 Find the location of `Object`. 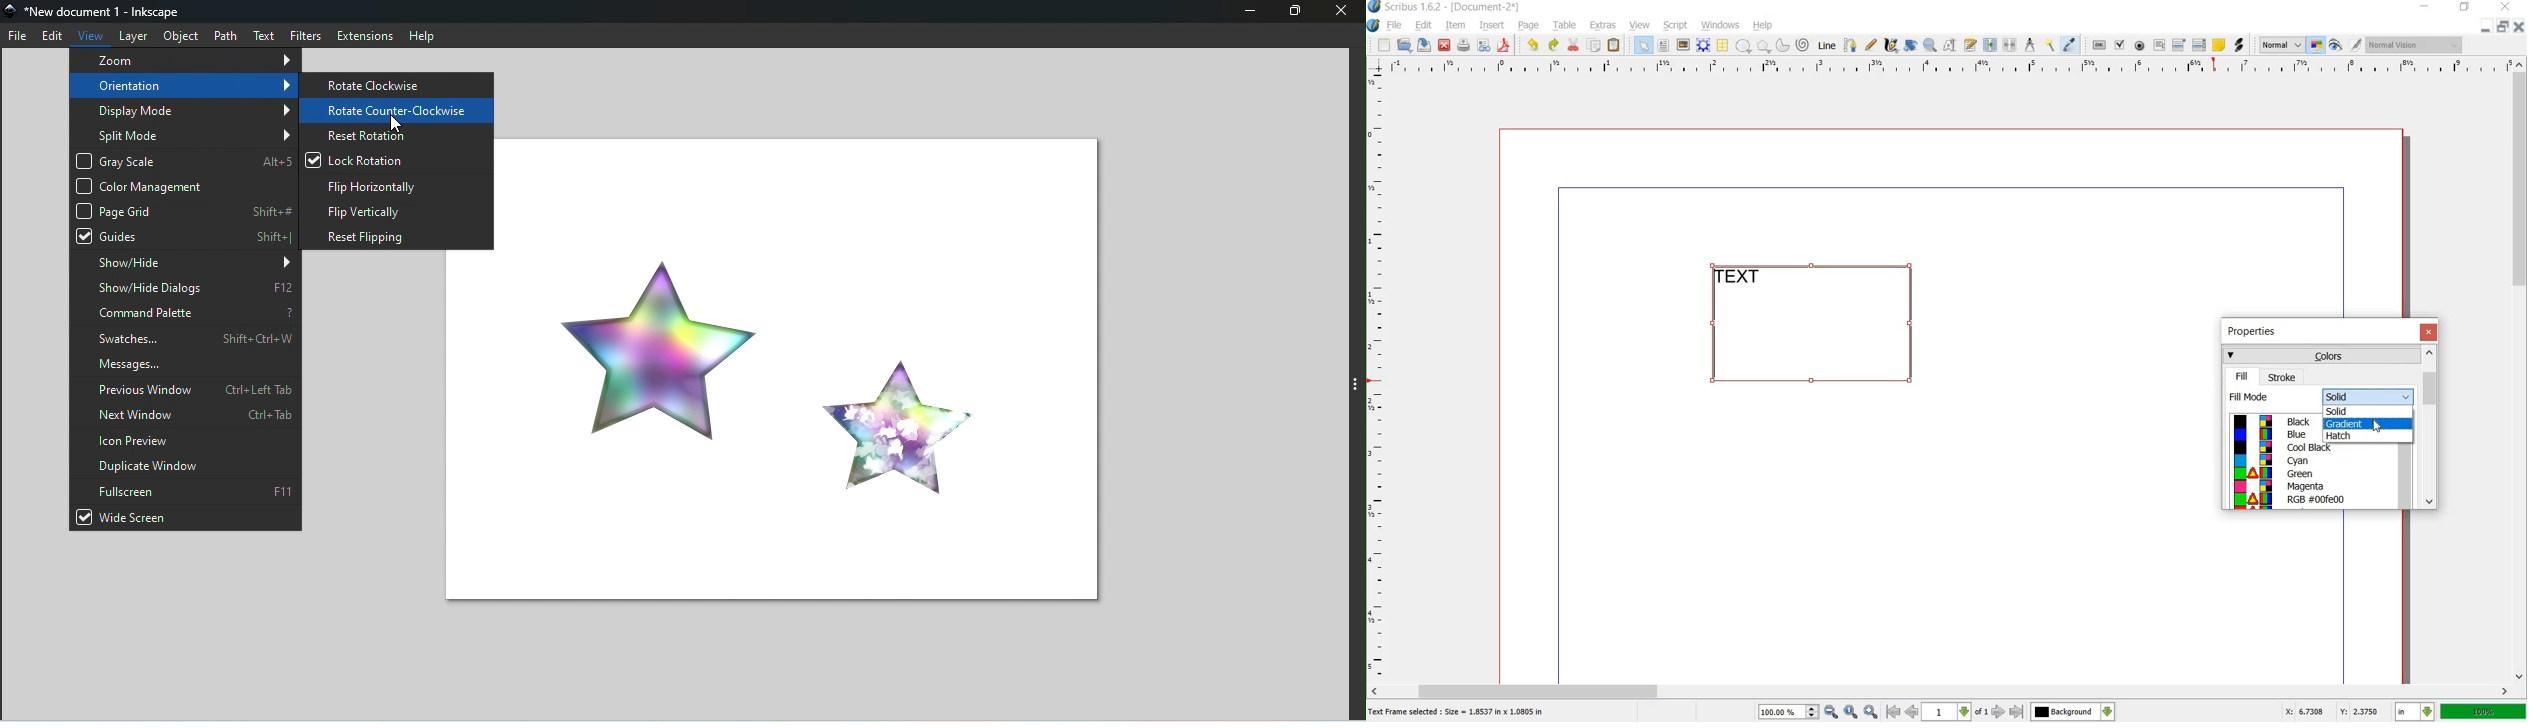

Object is located at coordinates (181, 36).